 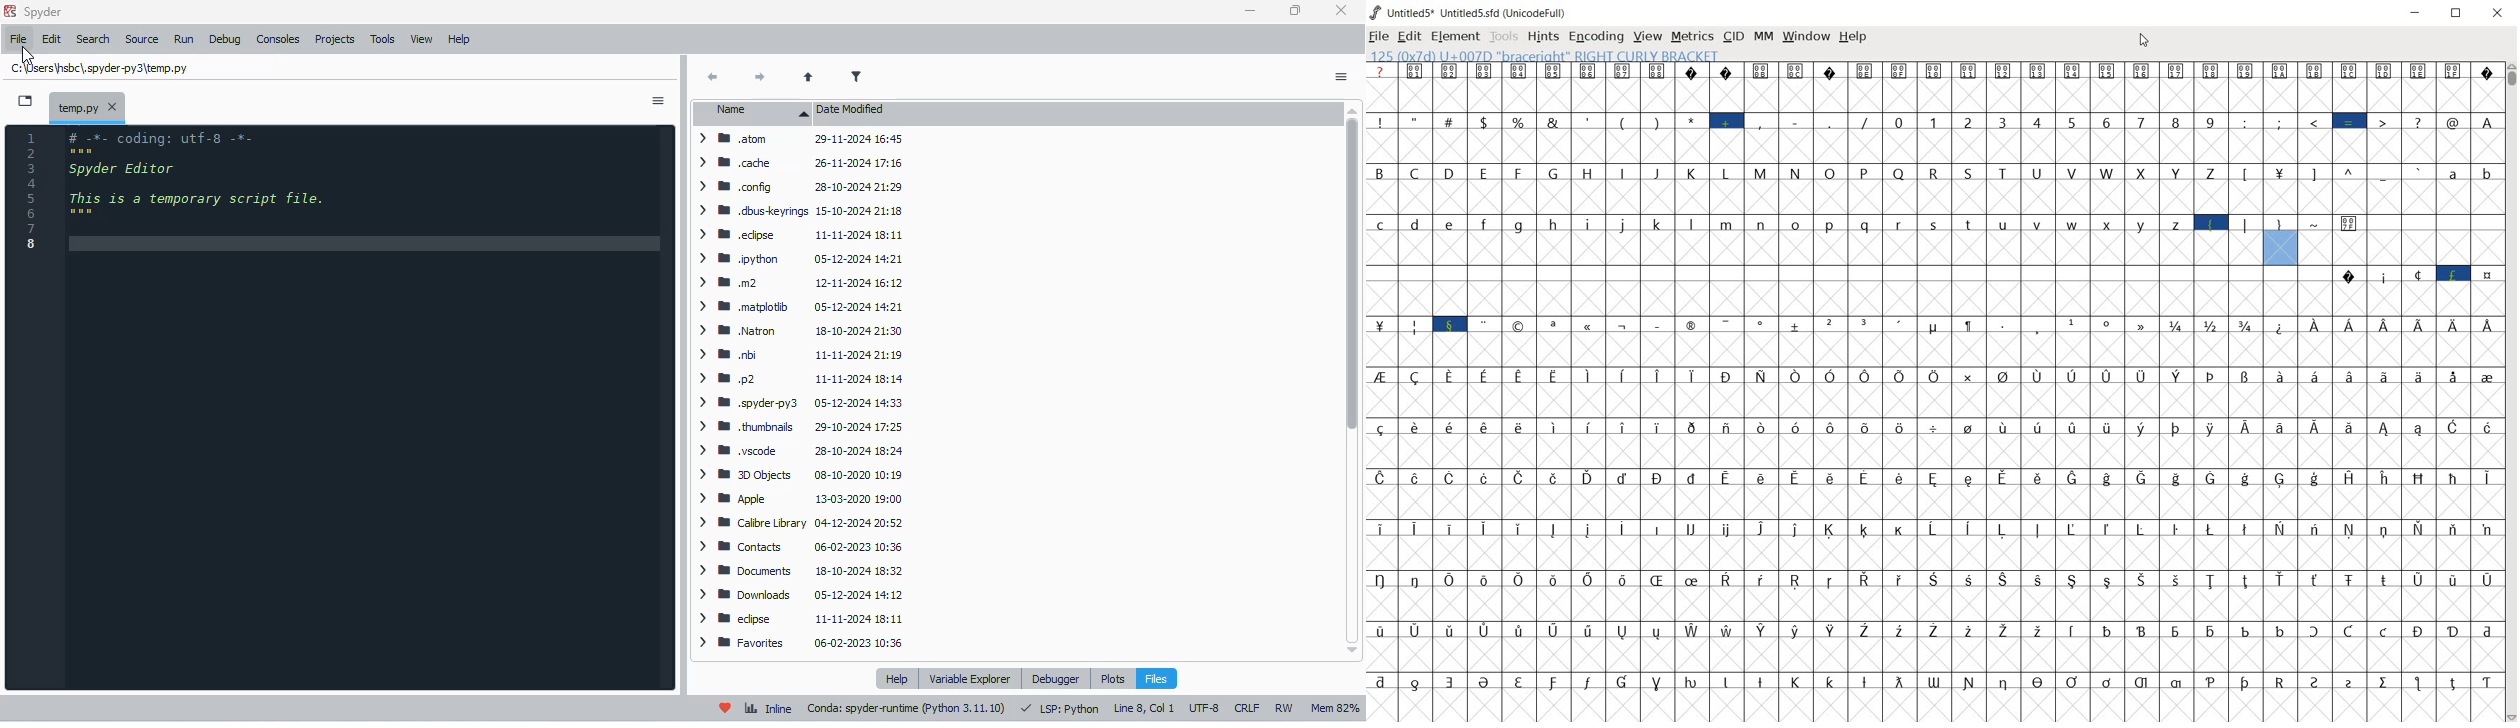 I want to click on temporary file, so click(x=75, y=106).